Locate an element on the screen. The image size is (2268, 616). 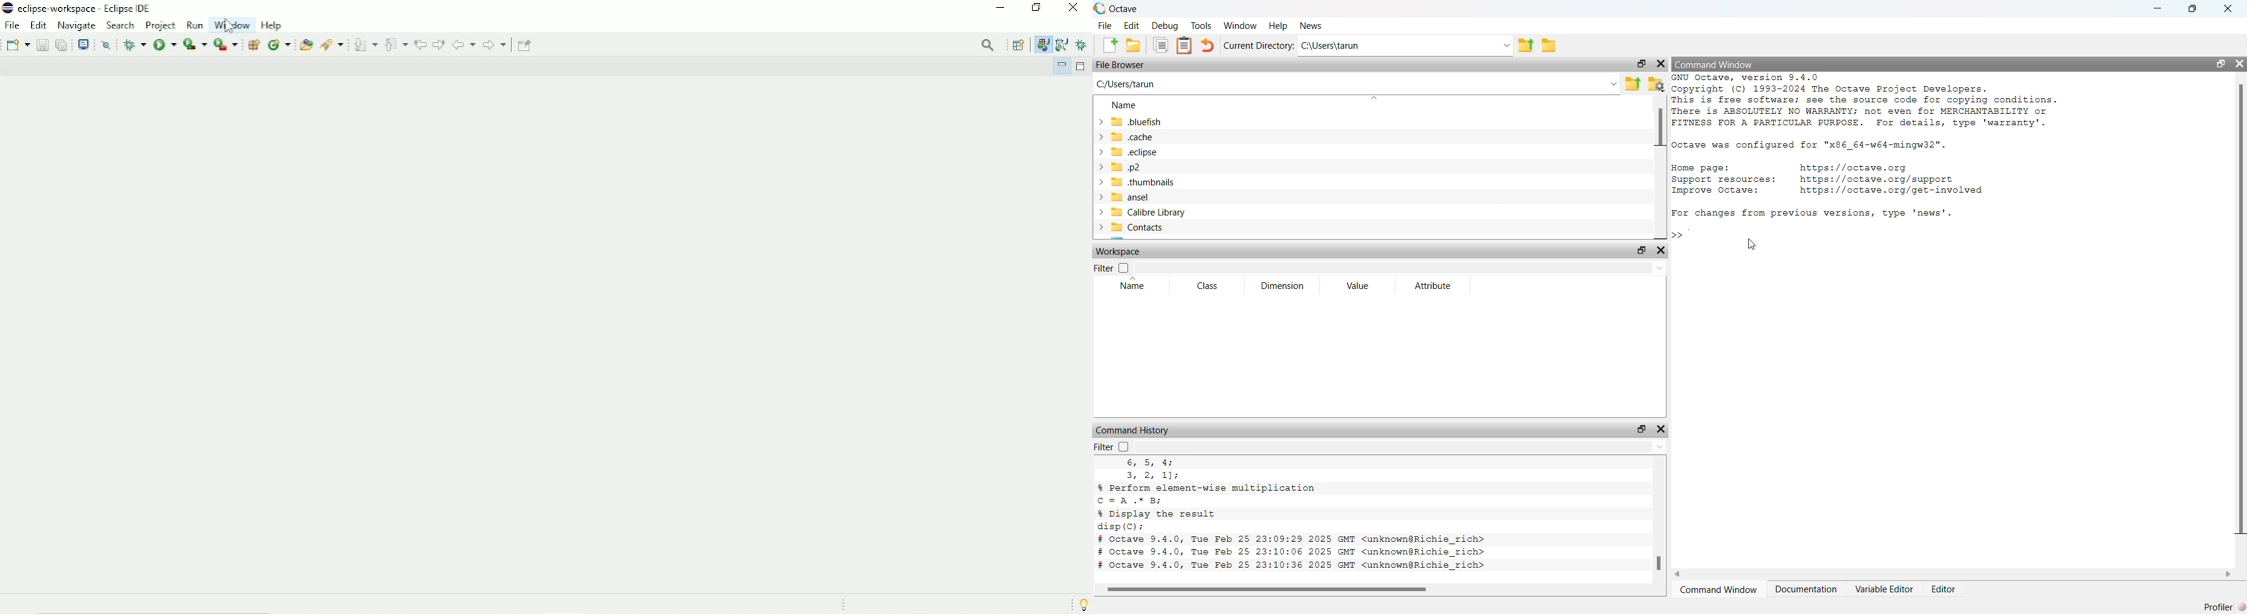
New is located at coordinates (18, 44).